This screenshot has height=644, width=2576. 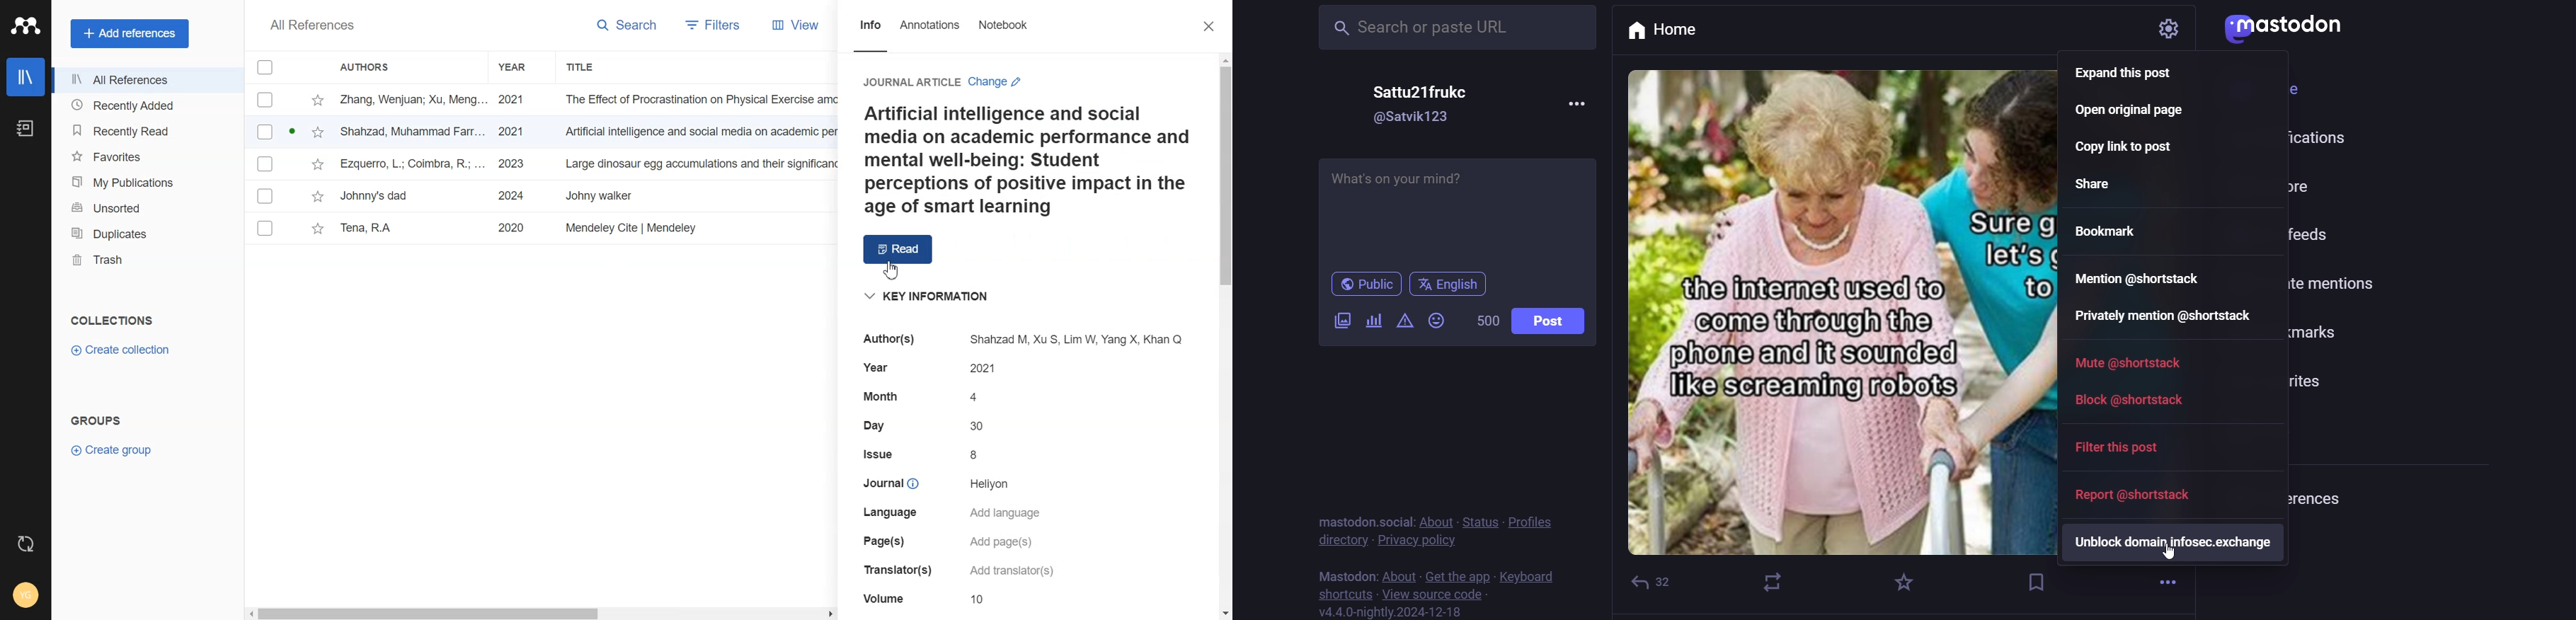 I want to click on source code, so click(x=1432, y=597).